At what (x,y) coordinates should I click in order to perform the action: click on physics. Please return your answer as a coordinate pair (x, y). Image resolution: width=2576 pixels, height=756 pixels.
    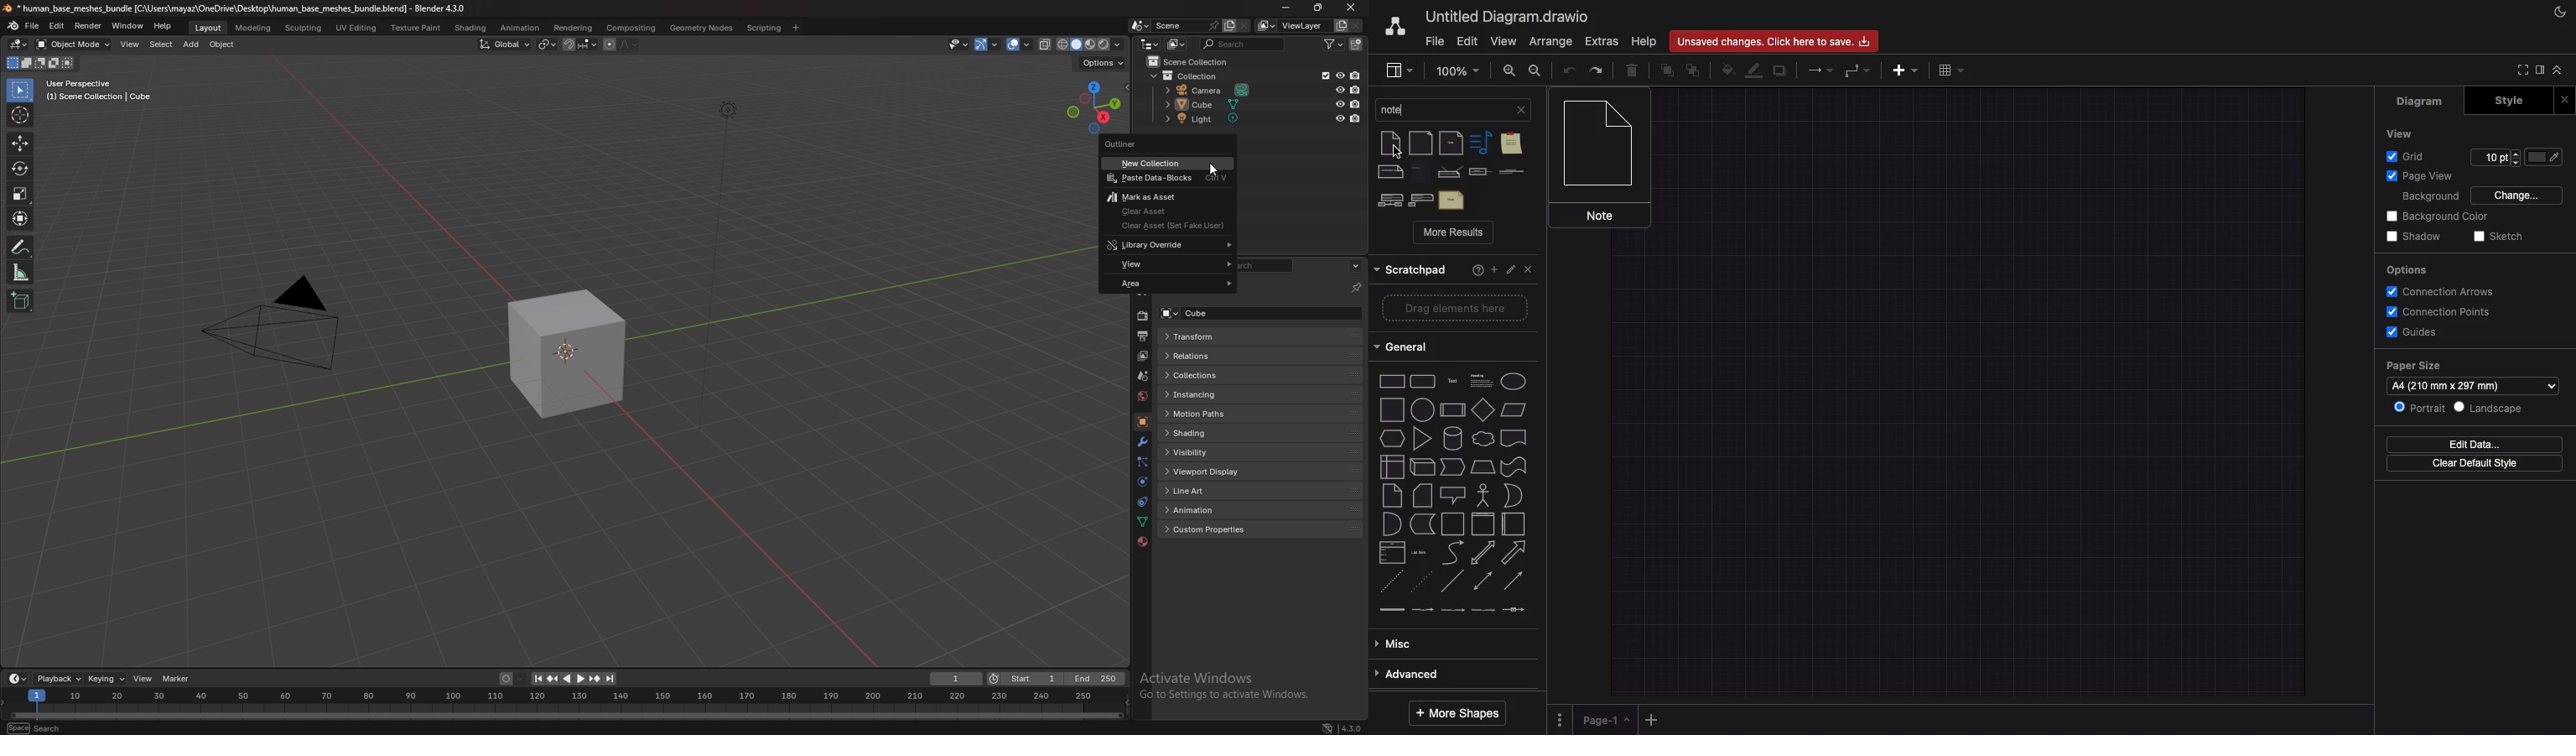
    Looking at the image, I should click on (1144, 482).